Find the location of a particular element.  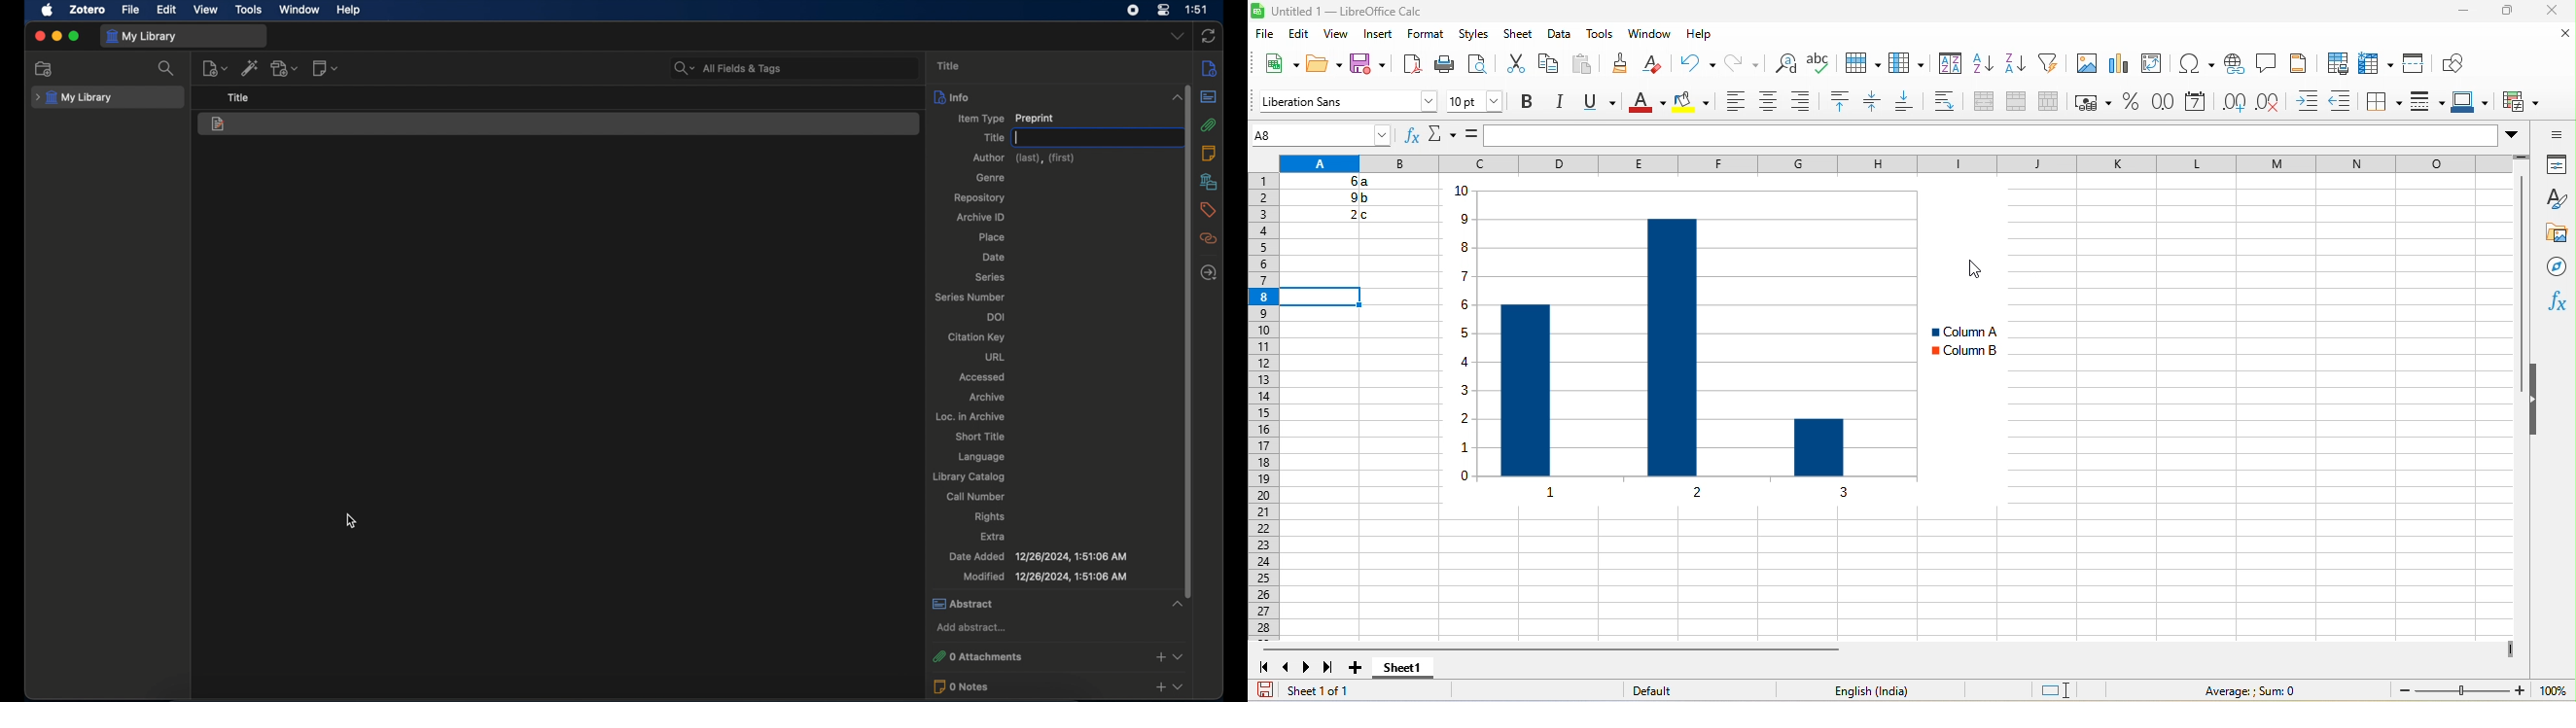

date added 12/26/2024, 1:51:06 AM is located at coordinates (1038, 556).